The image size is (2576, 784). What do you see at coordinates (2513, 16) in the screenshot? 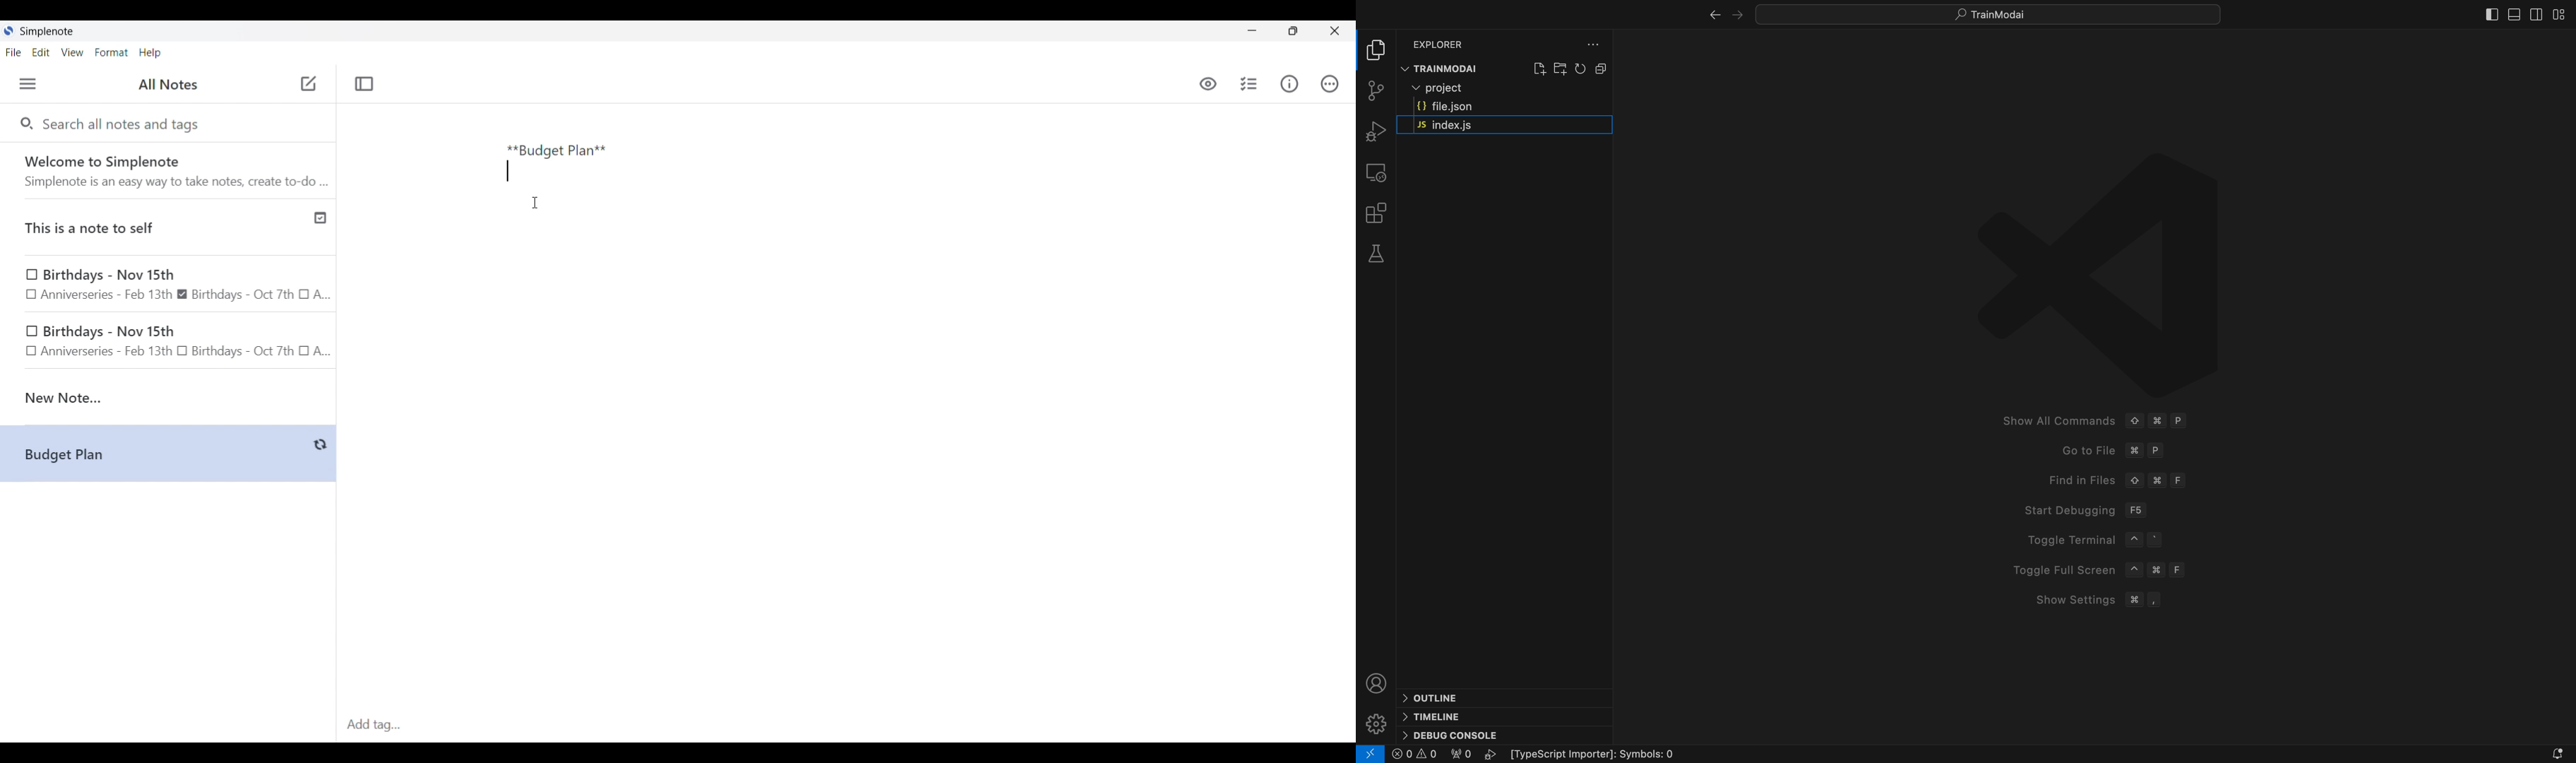
I see `sidebar bottom` at bounding box center [2513, 16].